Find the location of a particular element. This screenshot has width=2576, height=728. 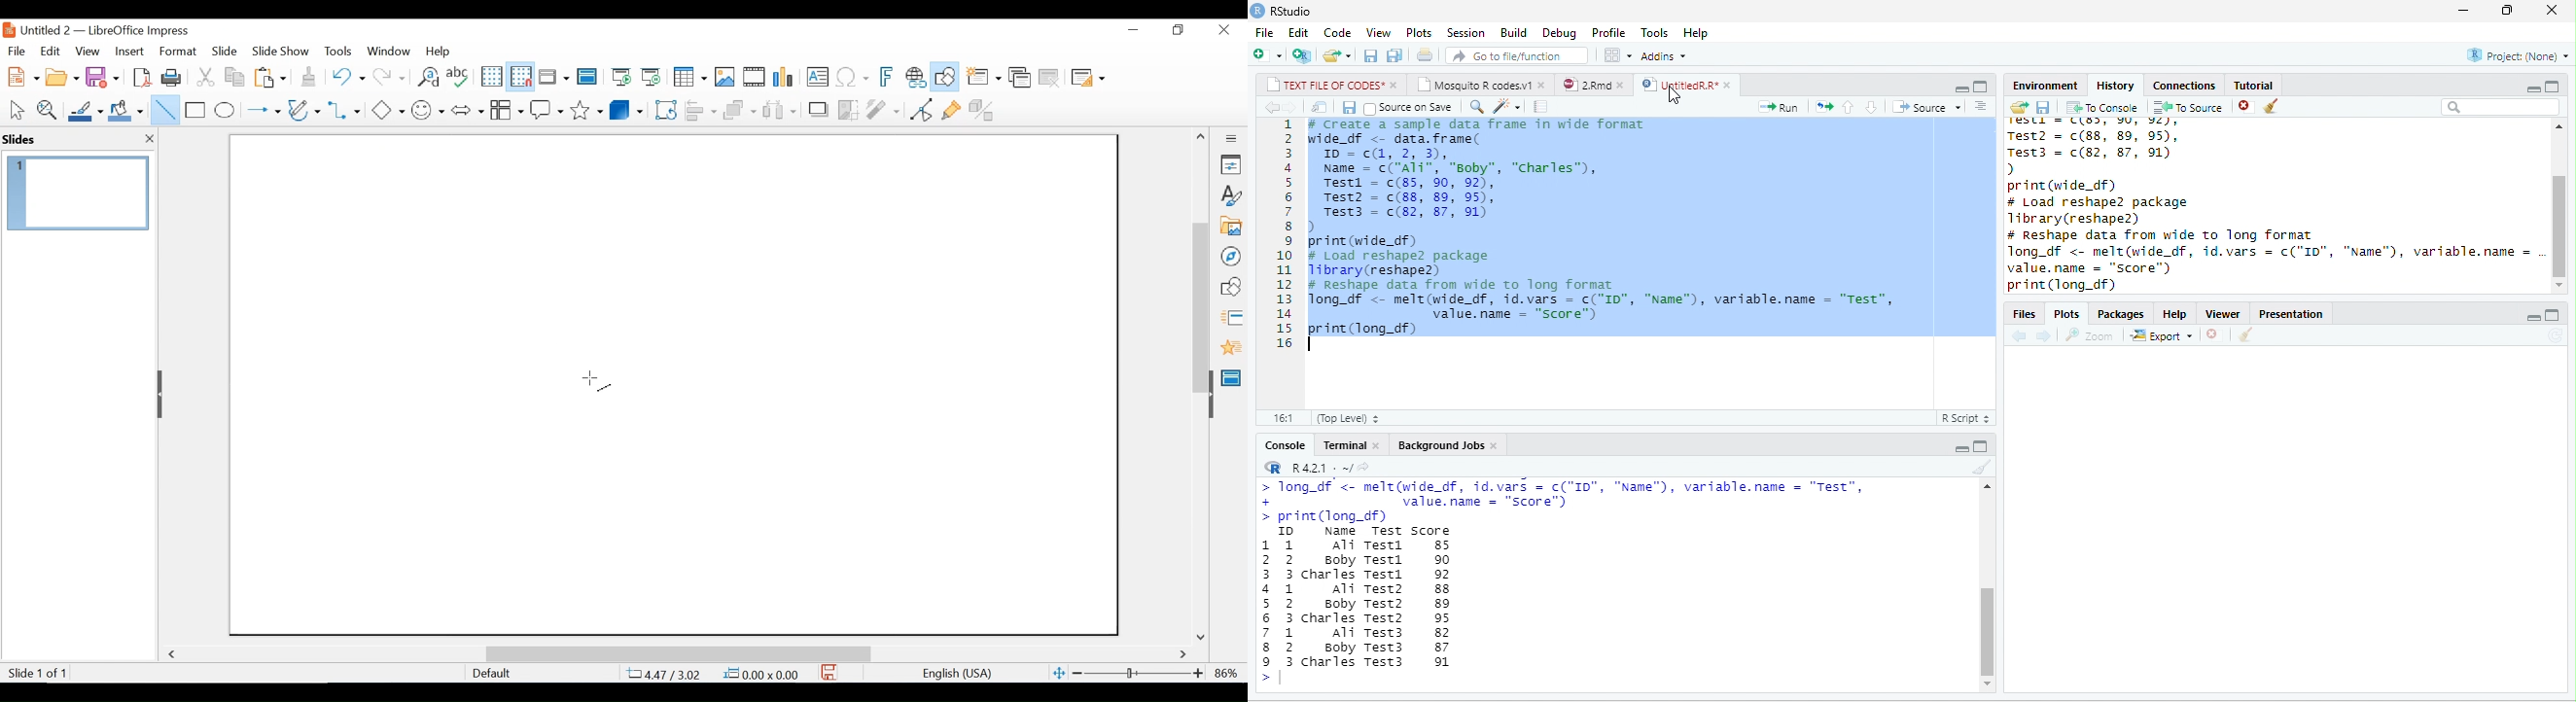

Select is located at coordinates (14, 109).